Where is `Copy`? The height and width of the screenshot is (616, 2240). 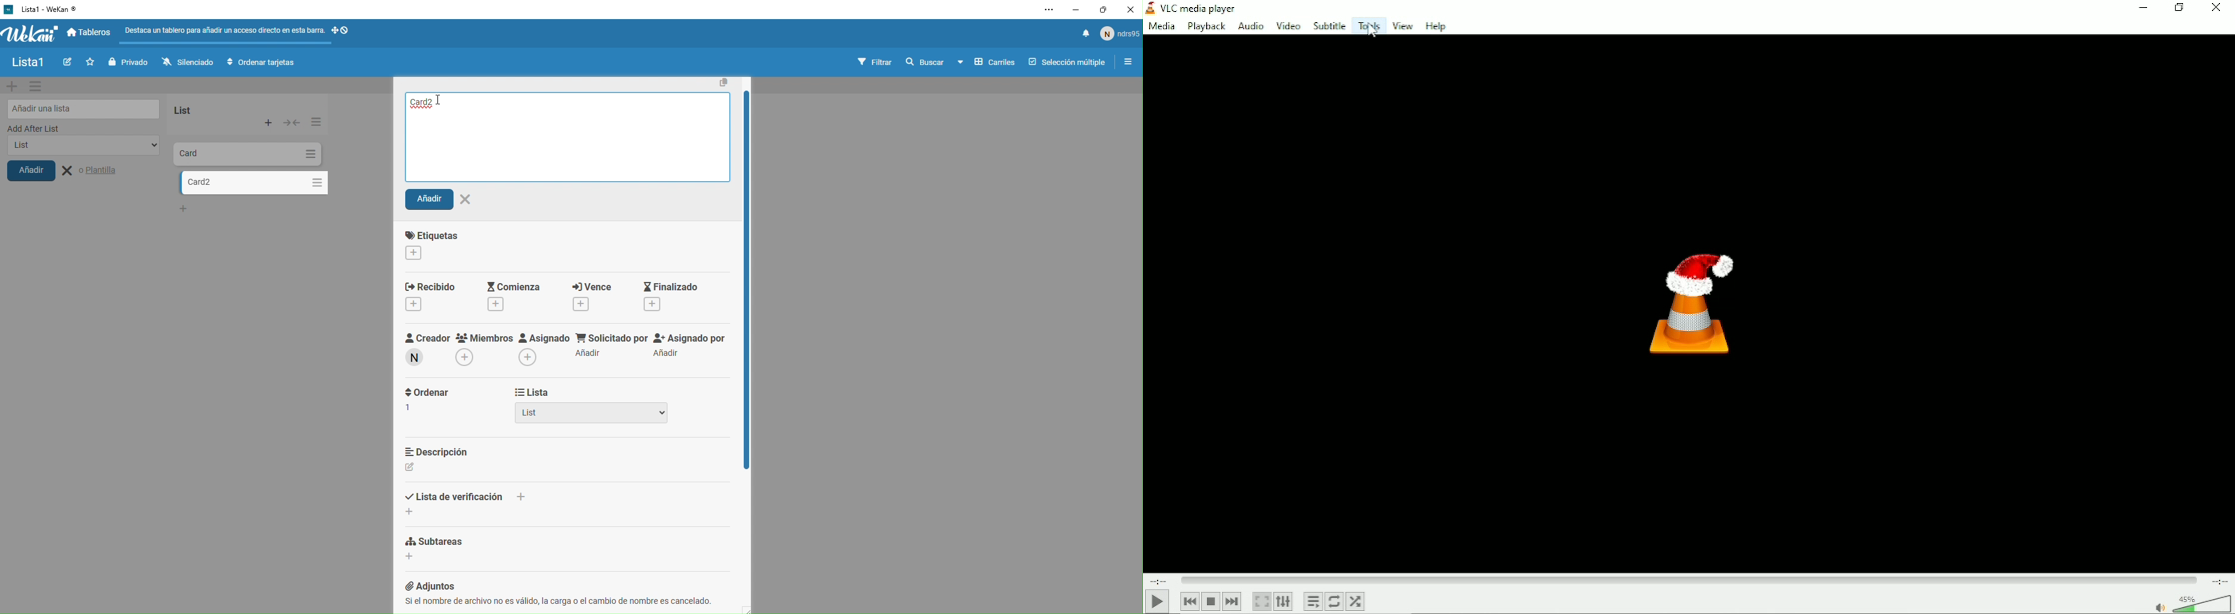
Copy is located at coordinates (722, 80).